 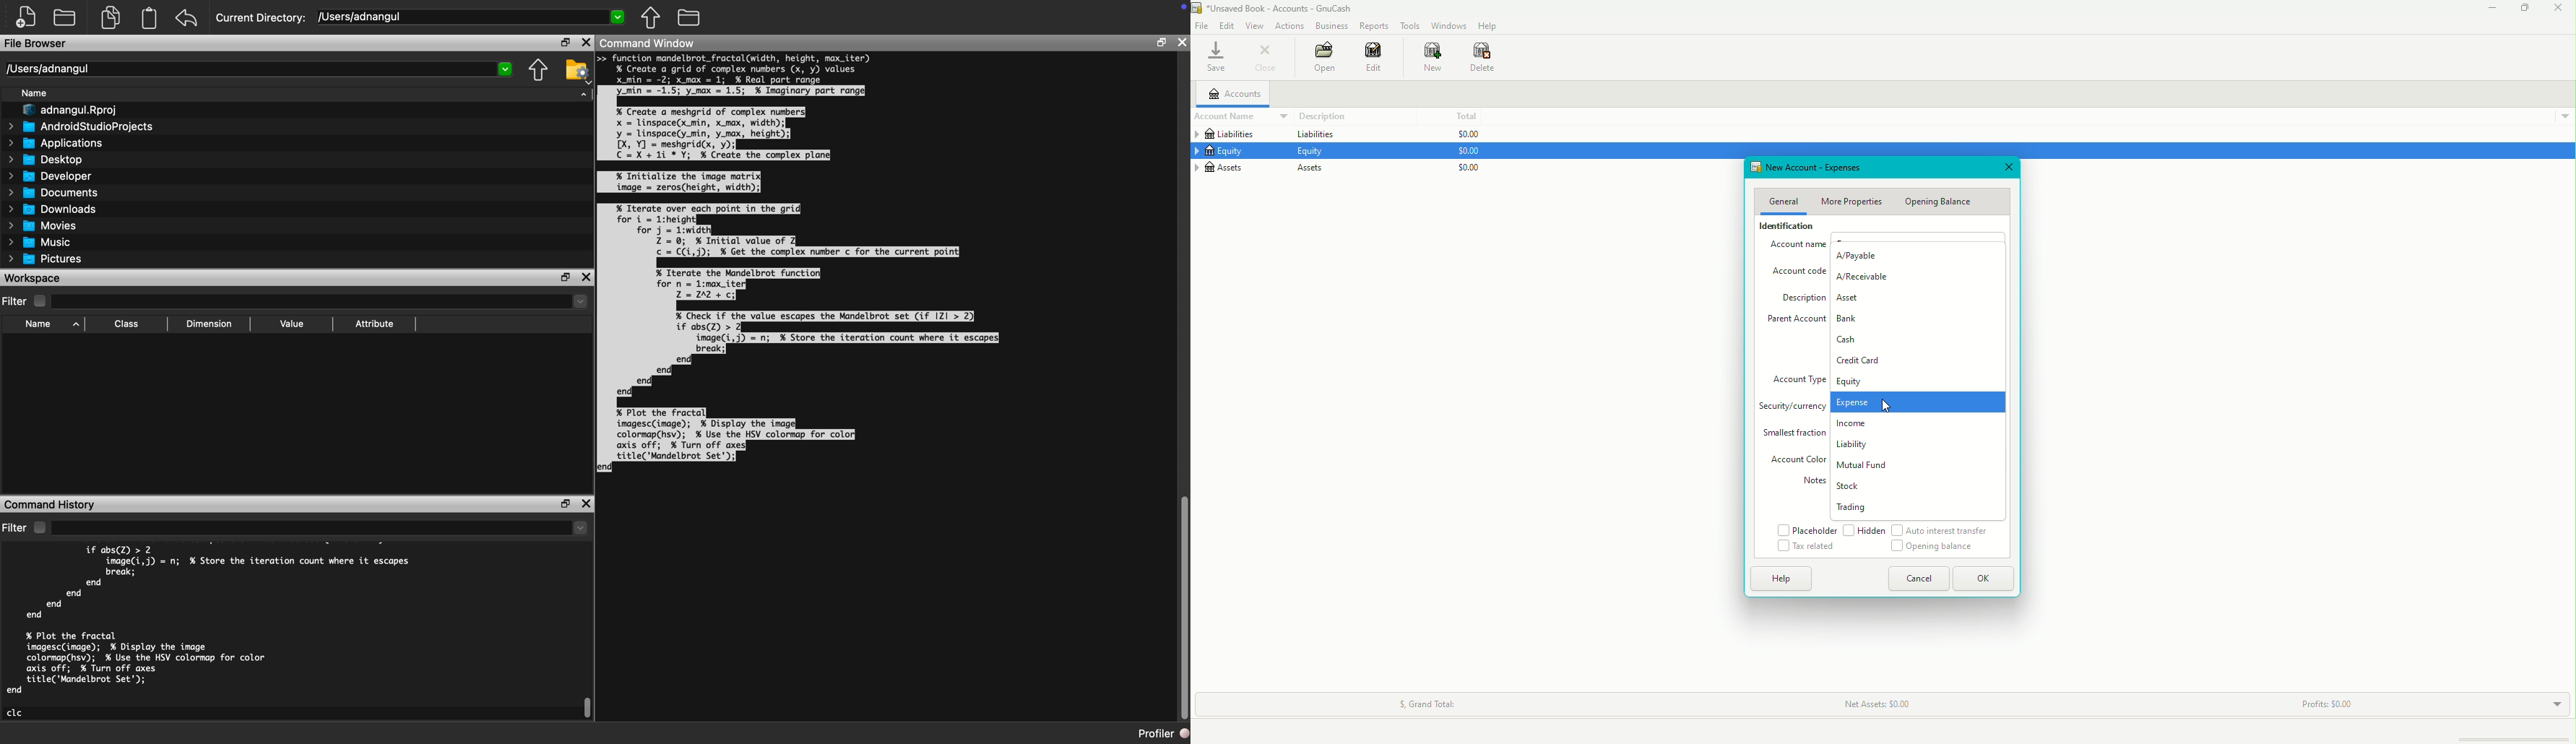 I want to click on /Users/adnangul , so click(x=470, y=17).